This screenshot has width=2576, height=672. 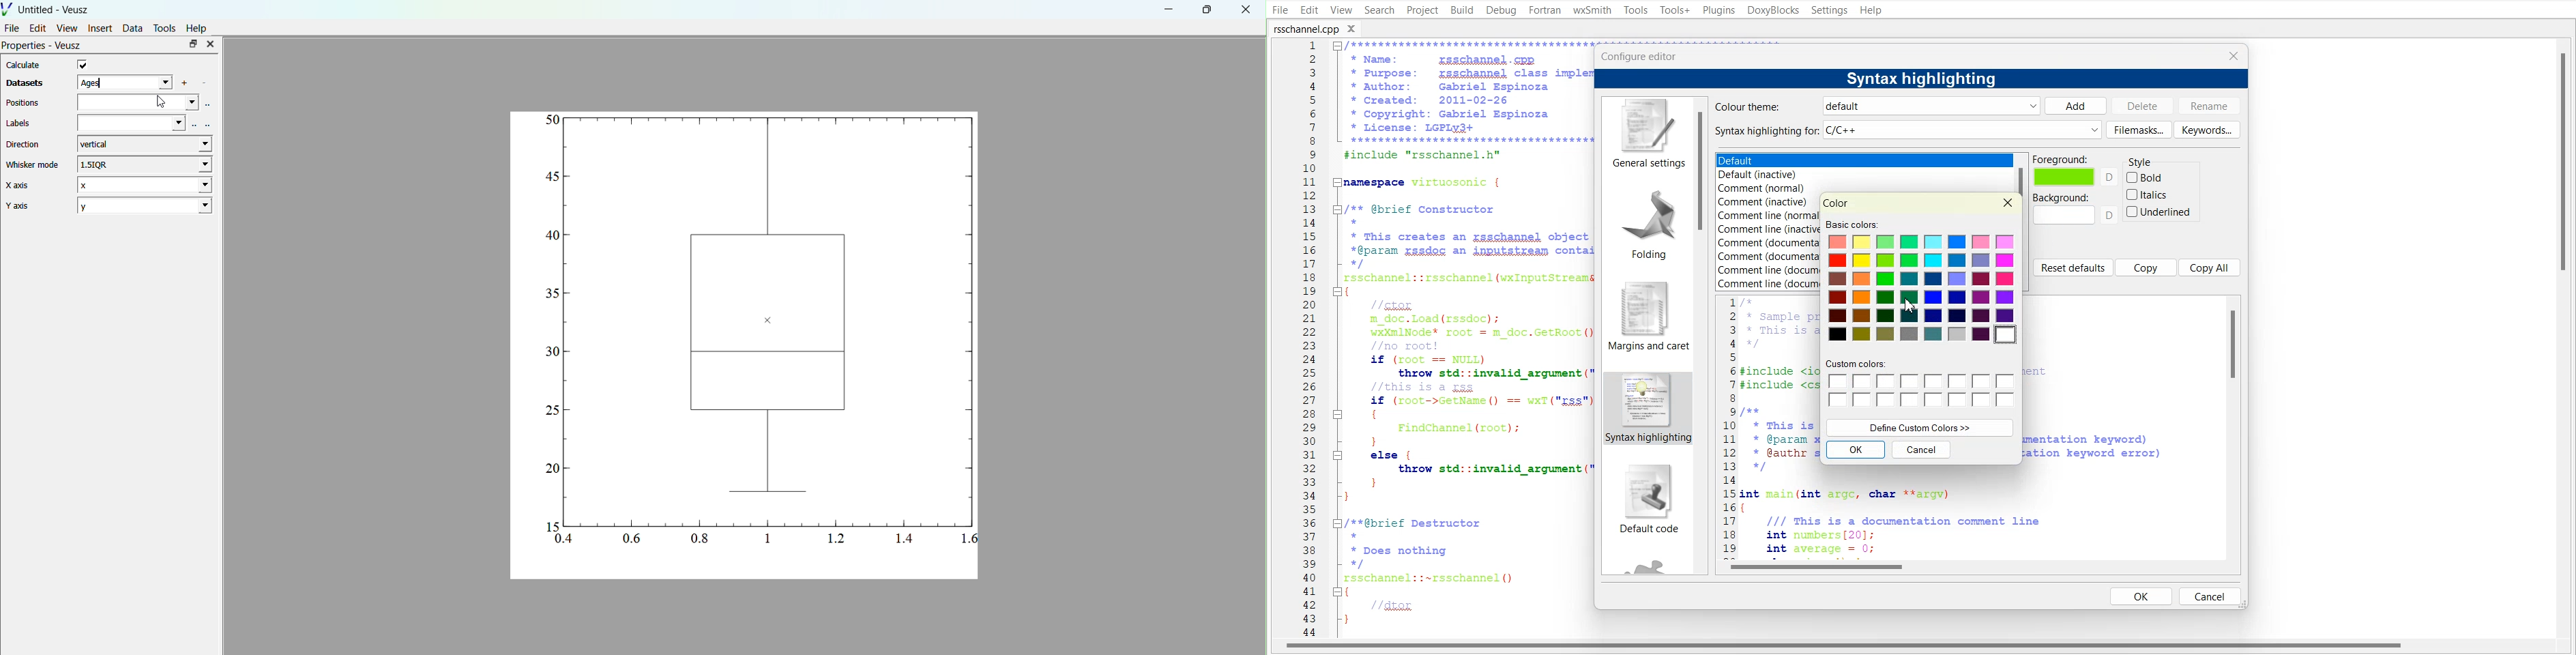 I want to click on cursor, so click(x=165, y=103).